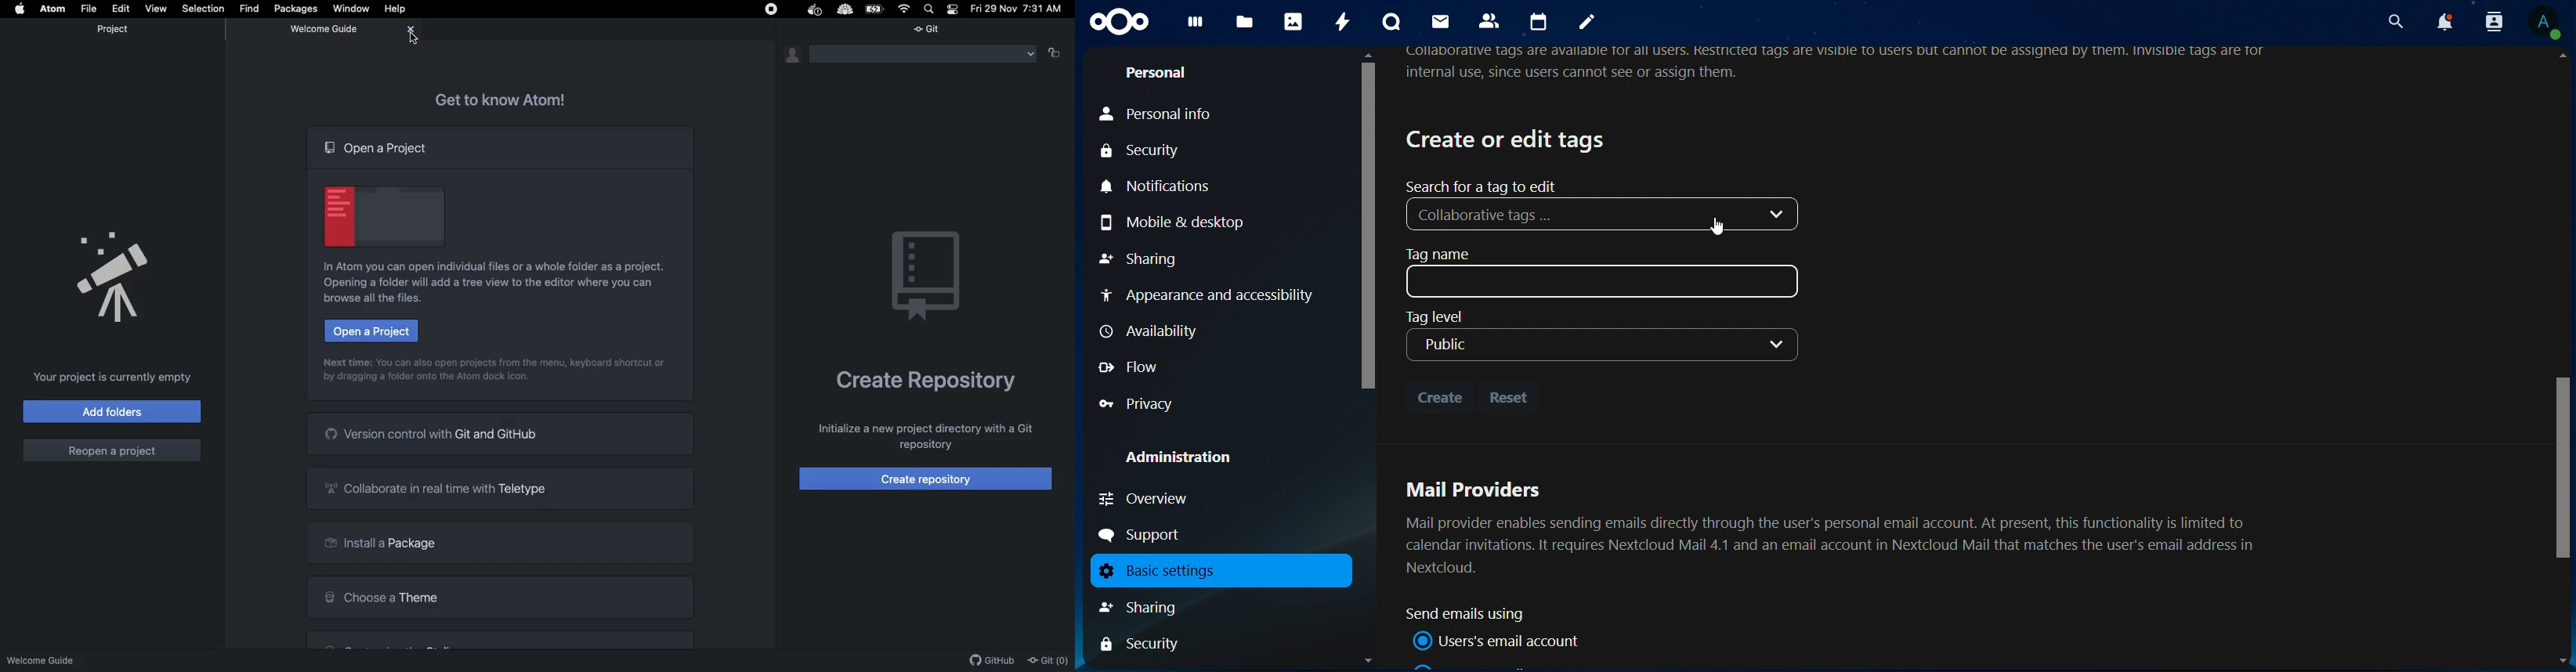  I want to click on Welcome guide, so click(324, 29).